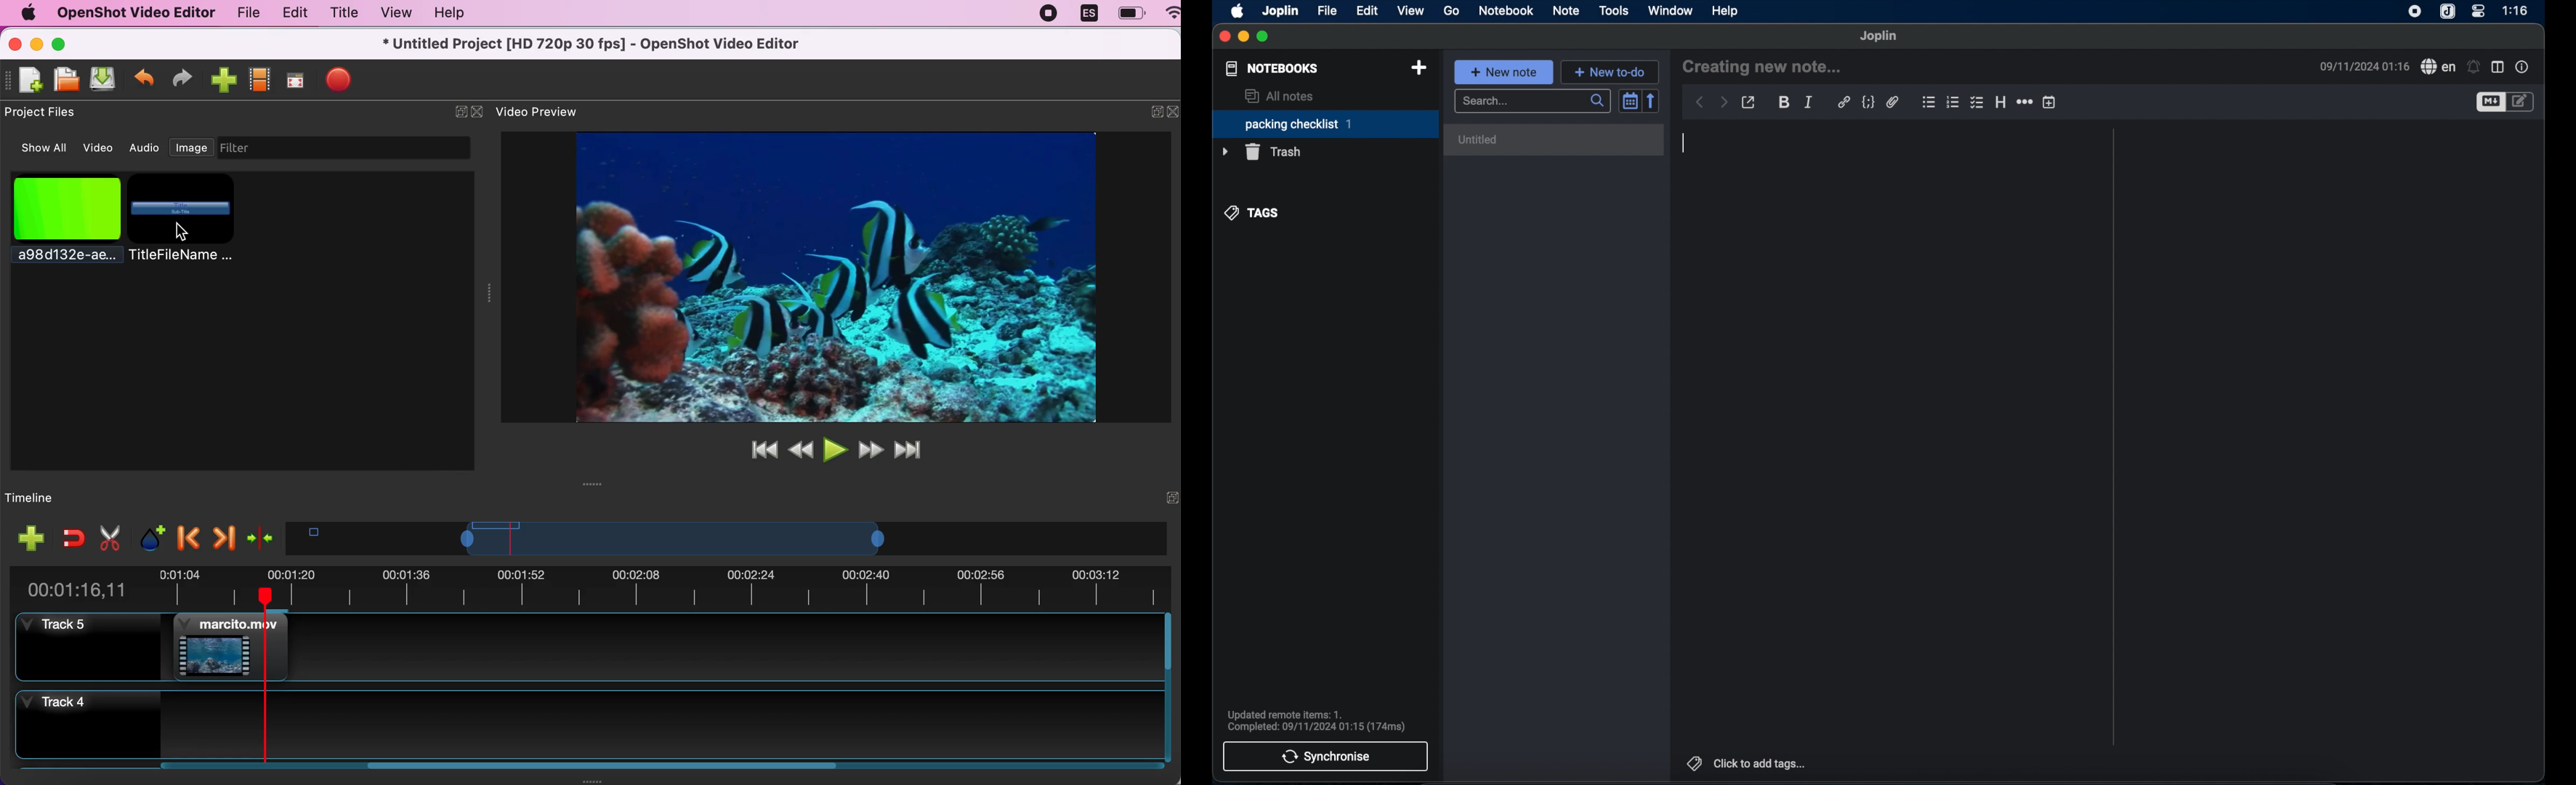  What do you see at coordinates (344, 12) in the screenshot?
I see `title` at bounding box center [344, 12].